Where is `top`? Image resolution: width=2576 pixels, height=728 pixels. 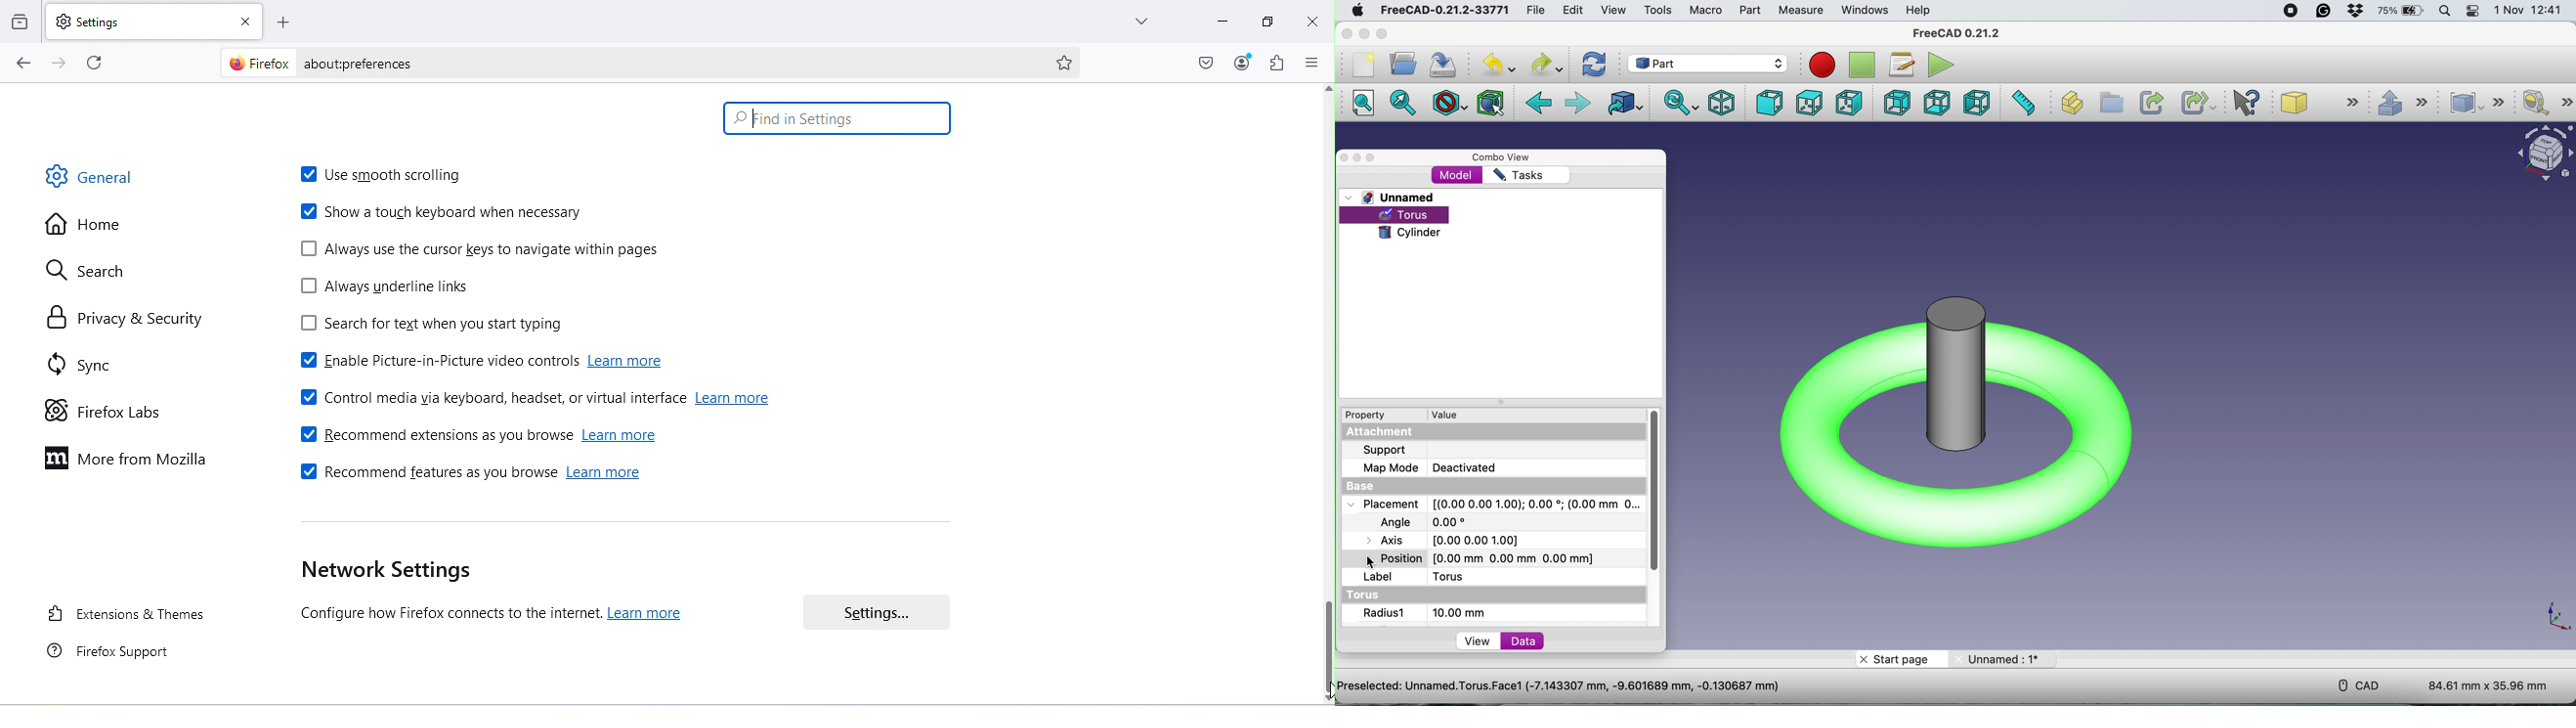 top is located at coordinates (1809, 104).